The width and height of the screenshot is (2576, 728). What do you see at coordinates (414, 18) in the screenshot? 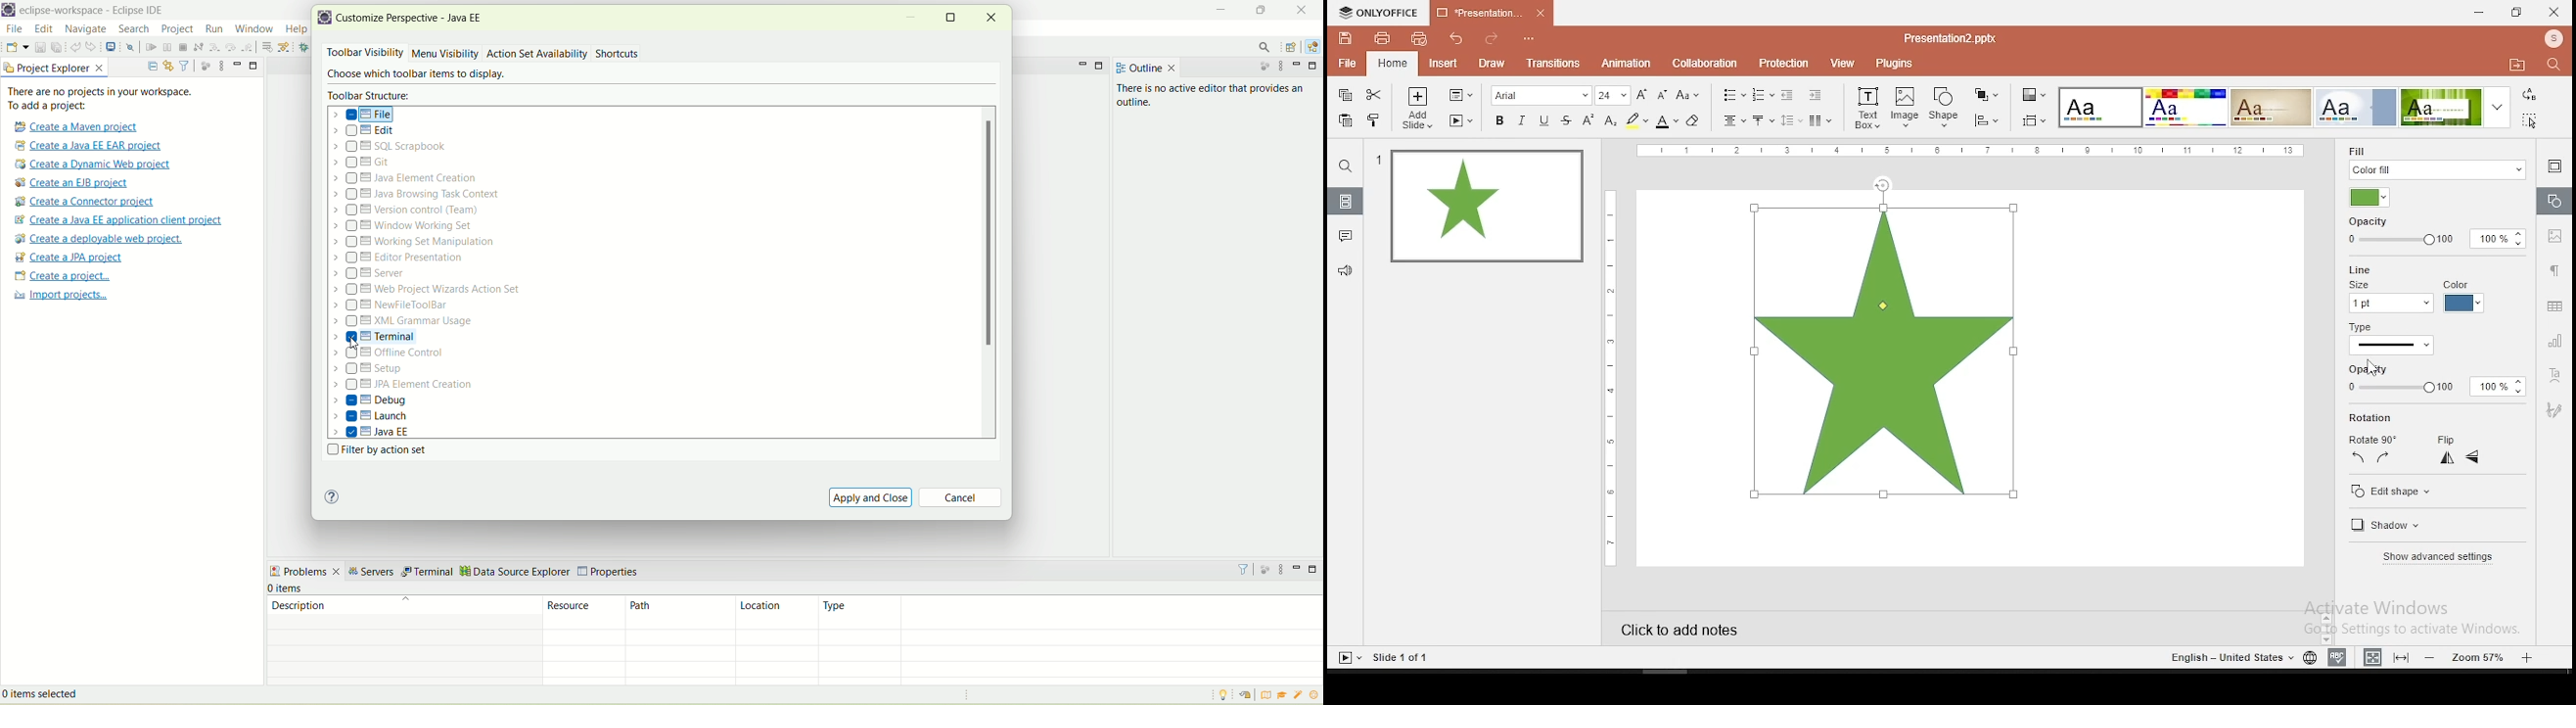
I see `customize perspective-Java EE` at bounding box center [414, 18].